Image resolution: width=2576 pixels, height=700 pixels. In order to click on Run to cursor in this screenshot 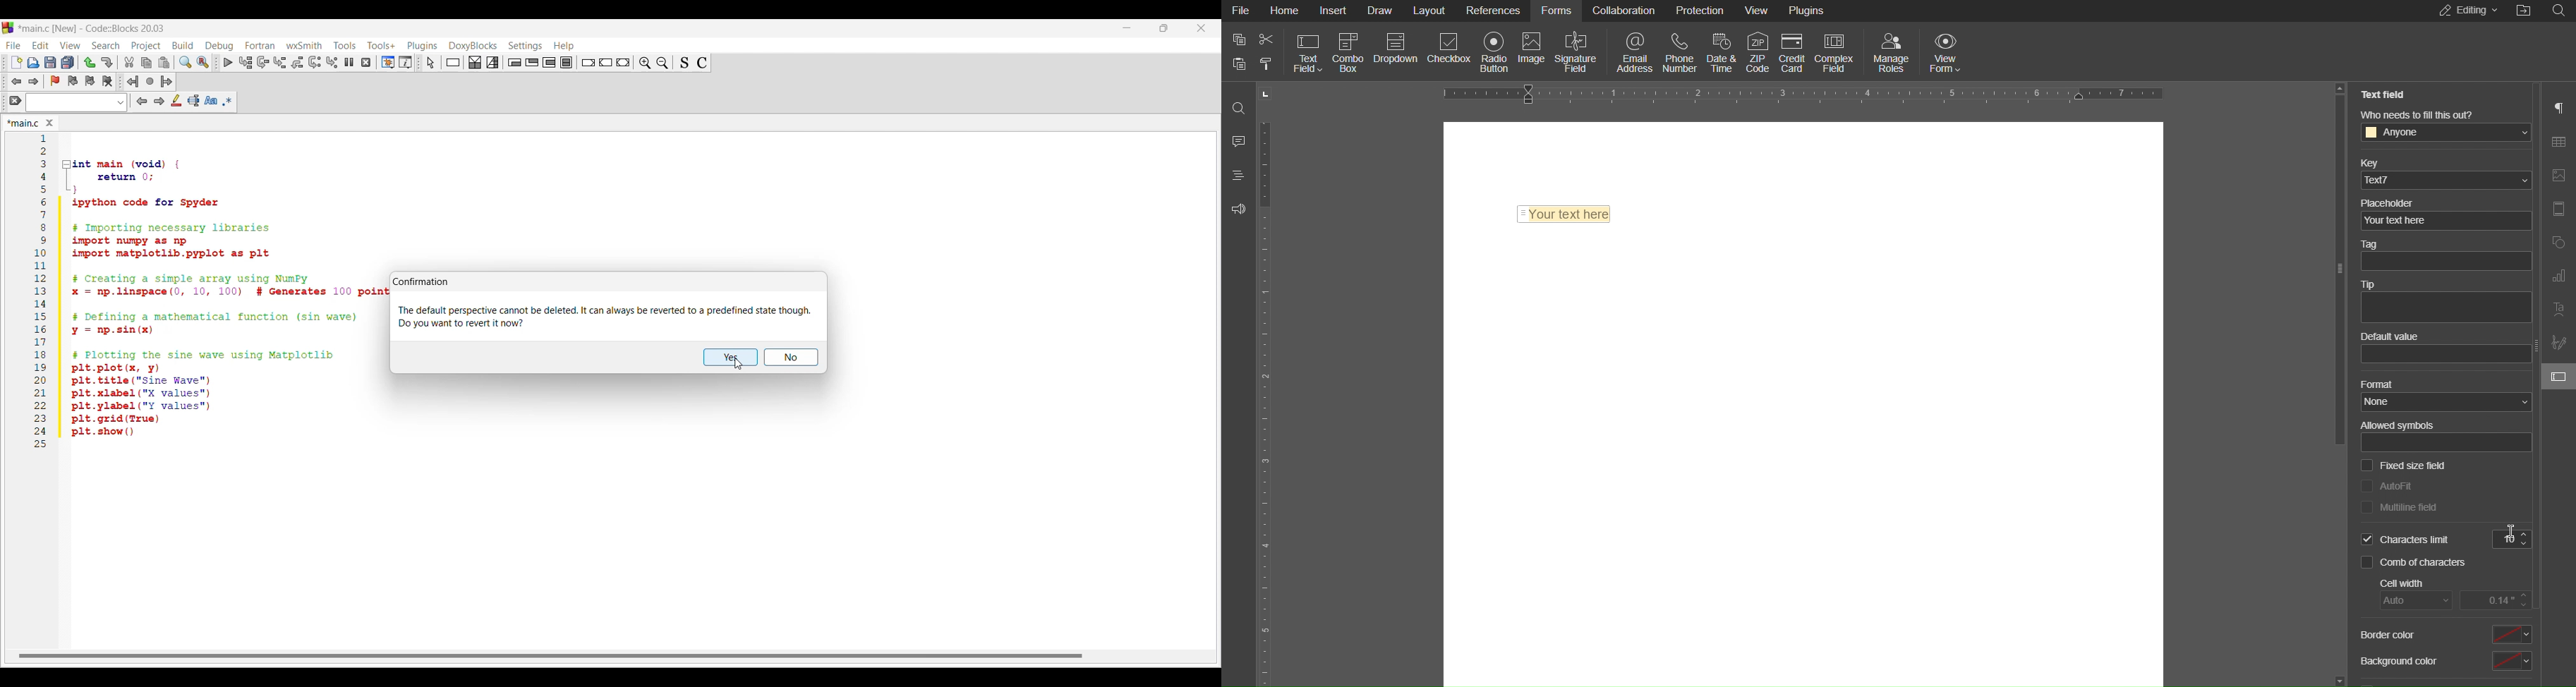, I will do `click(245, 62)`.